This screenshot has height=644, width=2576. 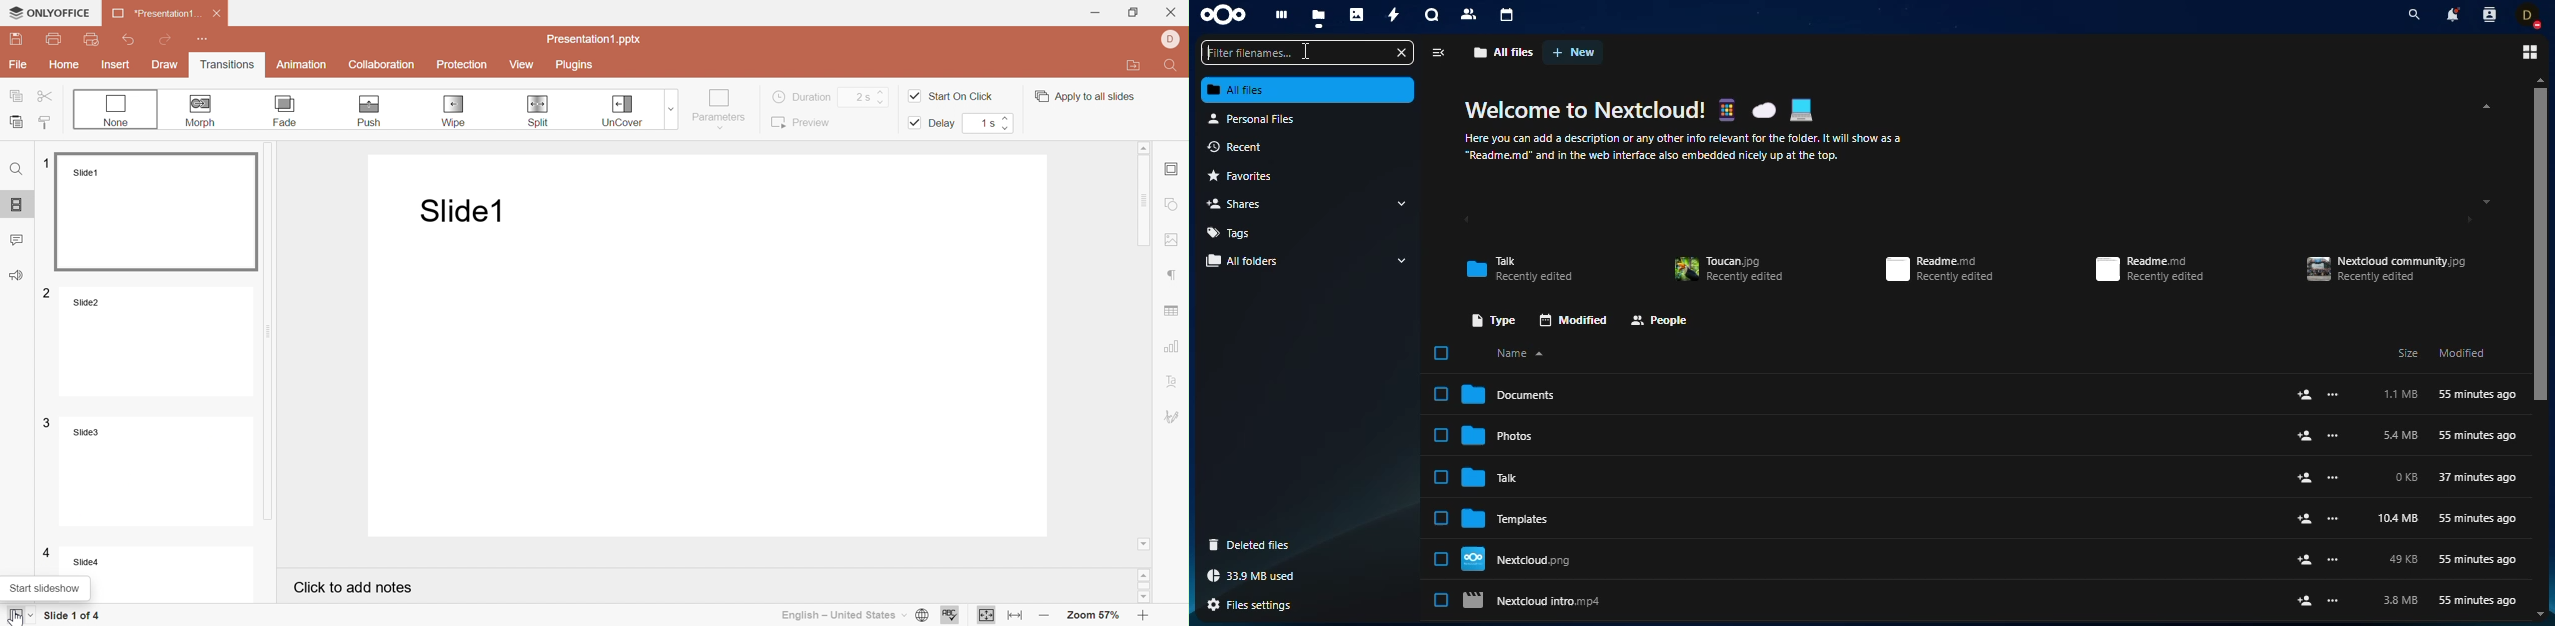 What do you see at coordinates (1083, 96) in the screenshot?
I see `Apply to all slides` at bounding box center [1083, 96].